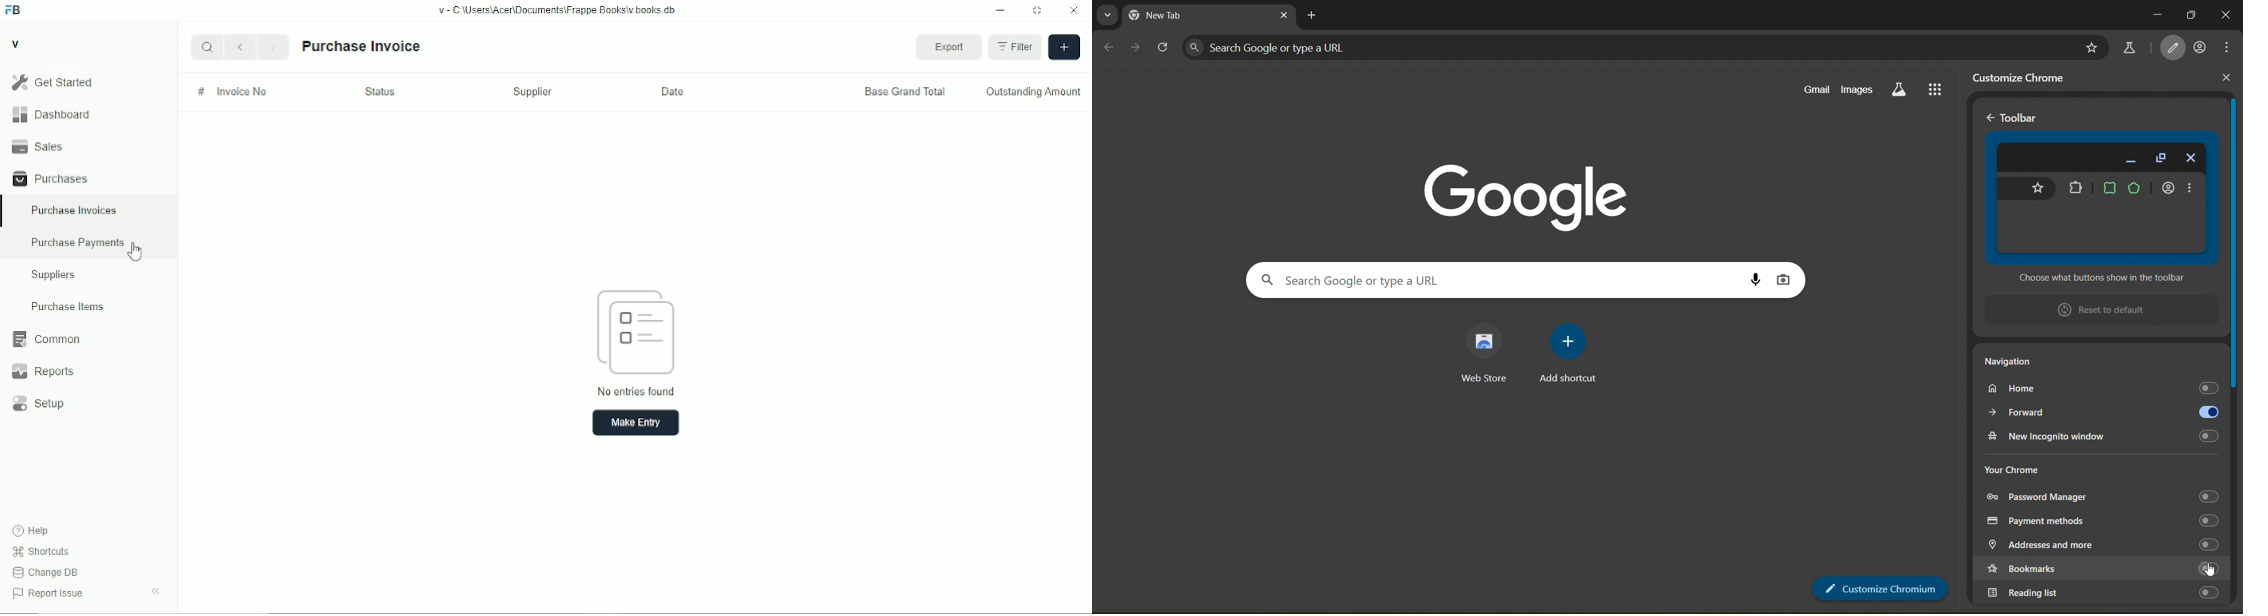 The width and height of the screenshot is (2268, 616). Describe the element at coordinates (1521, 188) in the screenshot. I see `Google` at that location.